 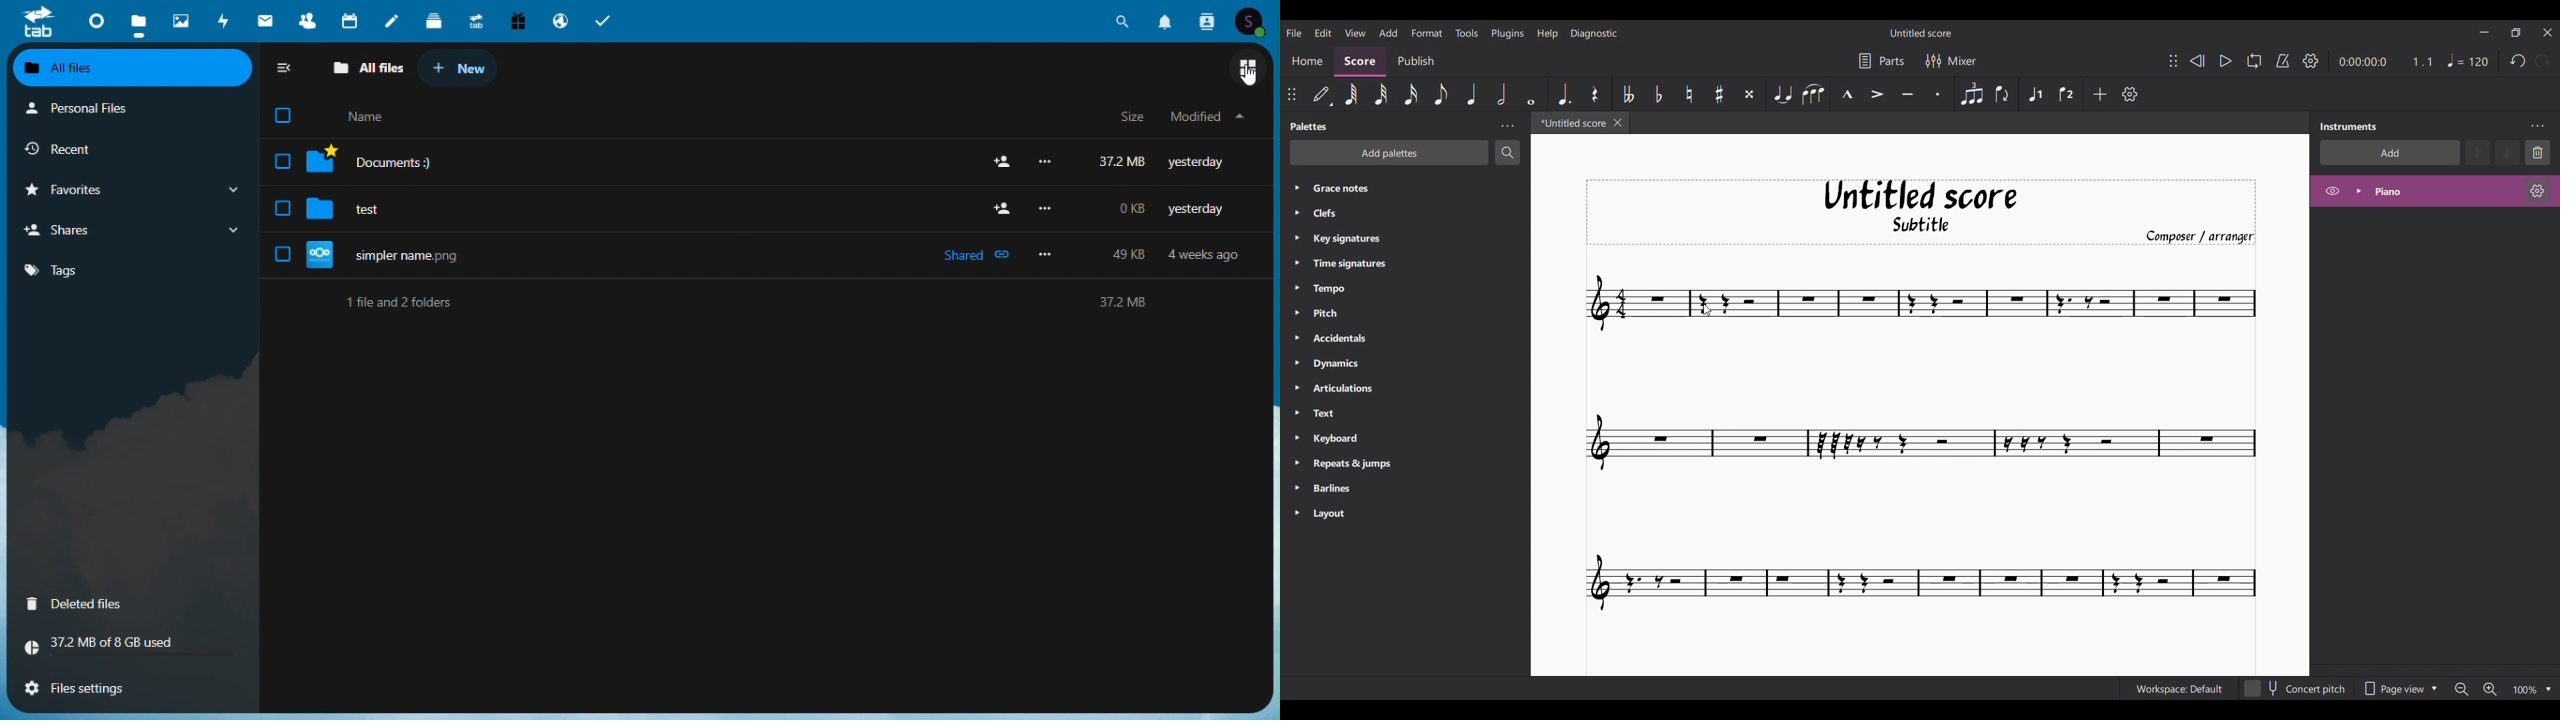 What do you see at coordinates (1356, 33) in the screenshot?
I see `View menu` at bounding box center [1356, 33].